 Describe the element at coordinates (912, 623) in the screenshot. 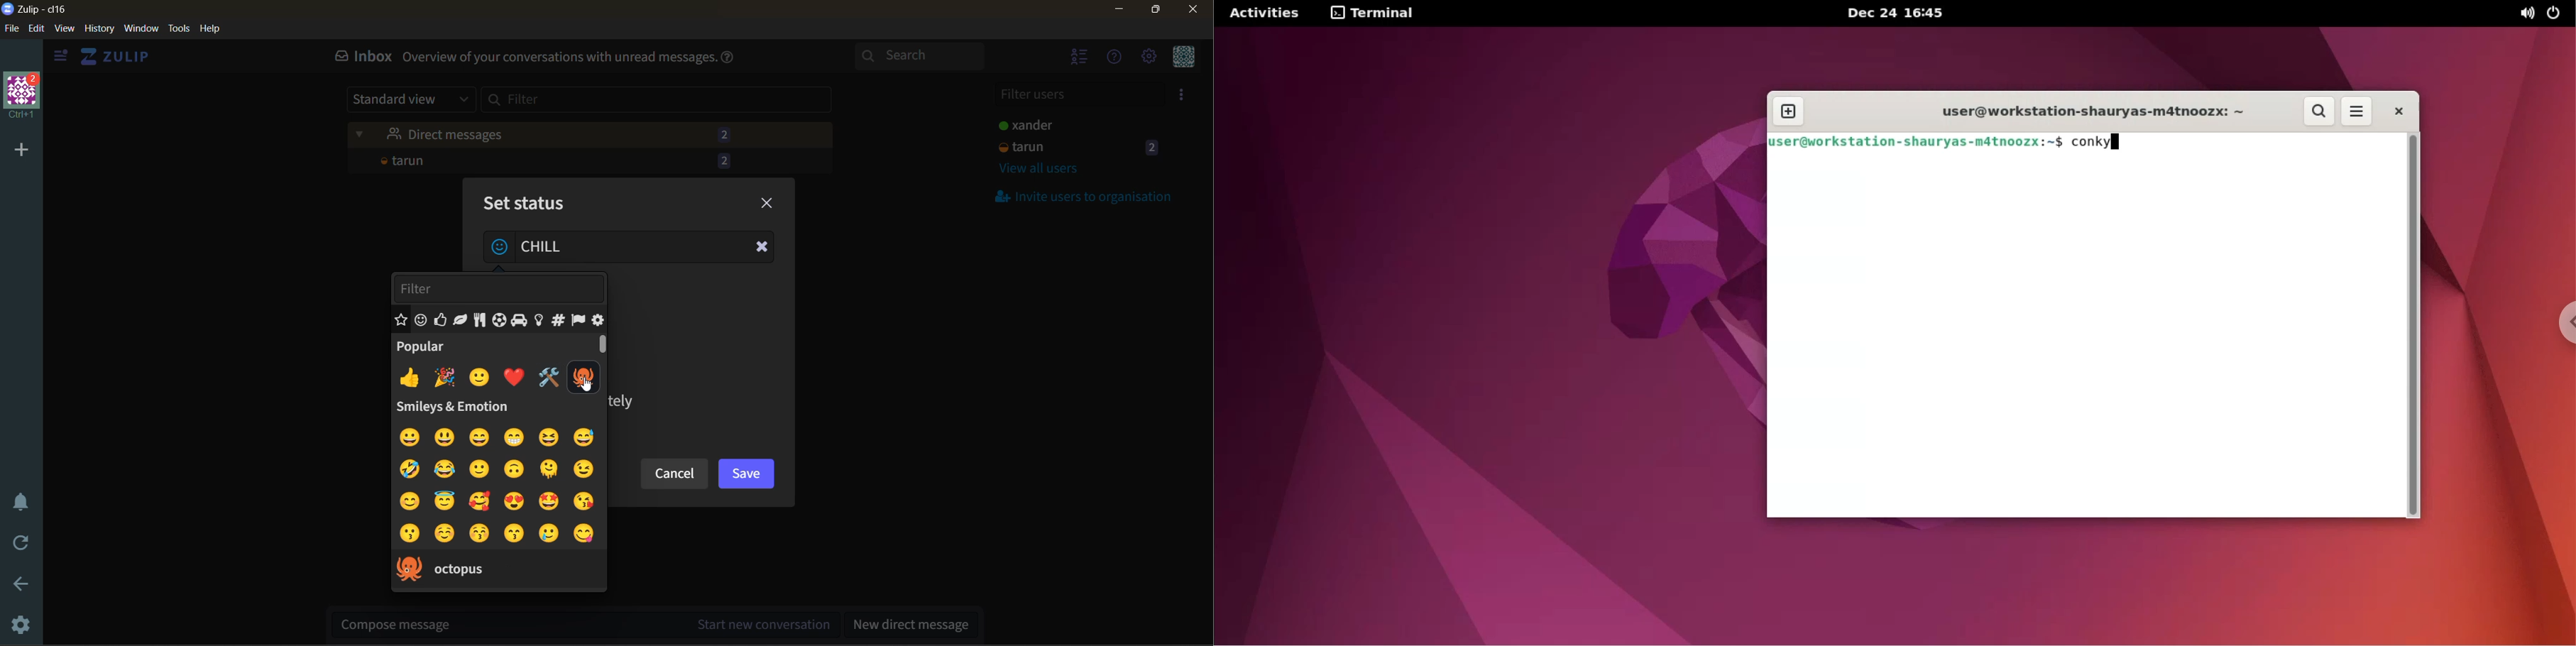

I see `new direct message` at that location.